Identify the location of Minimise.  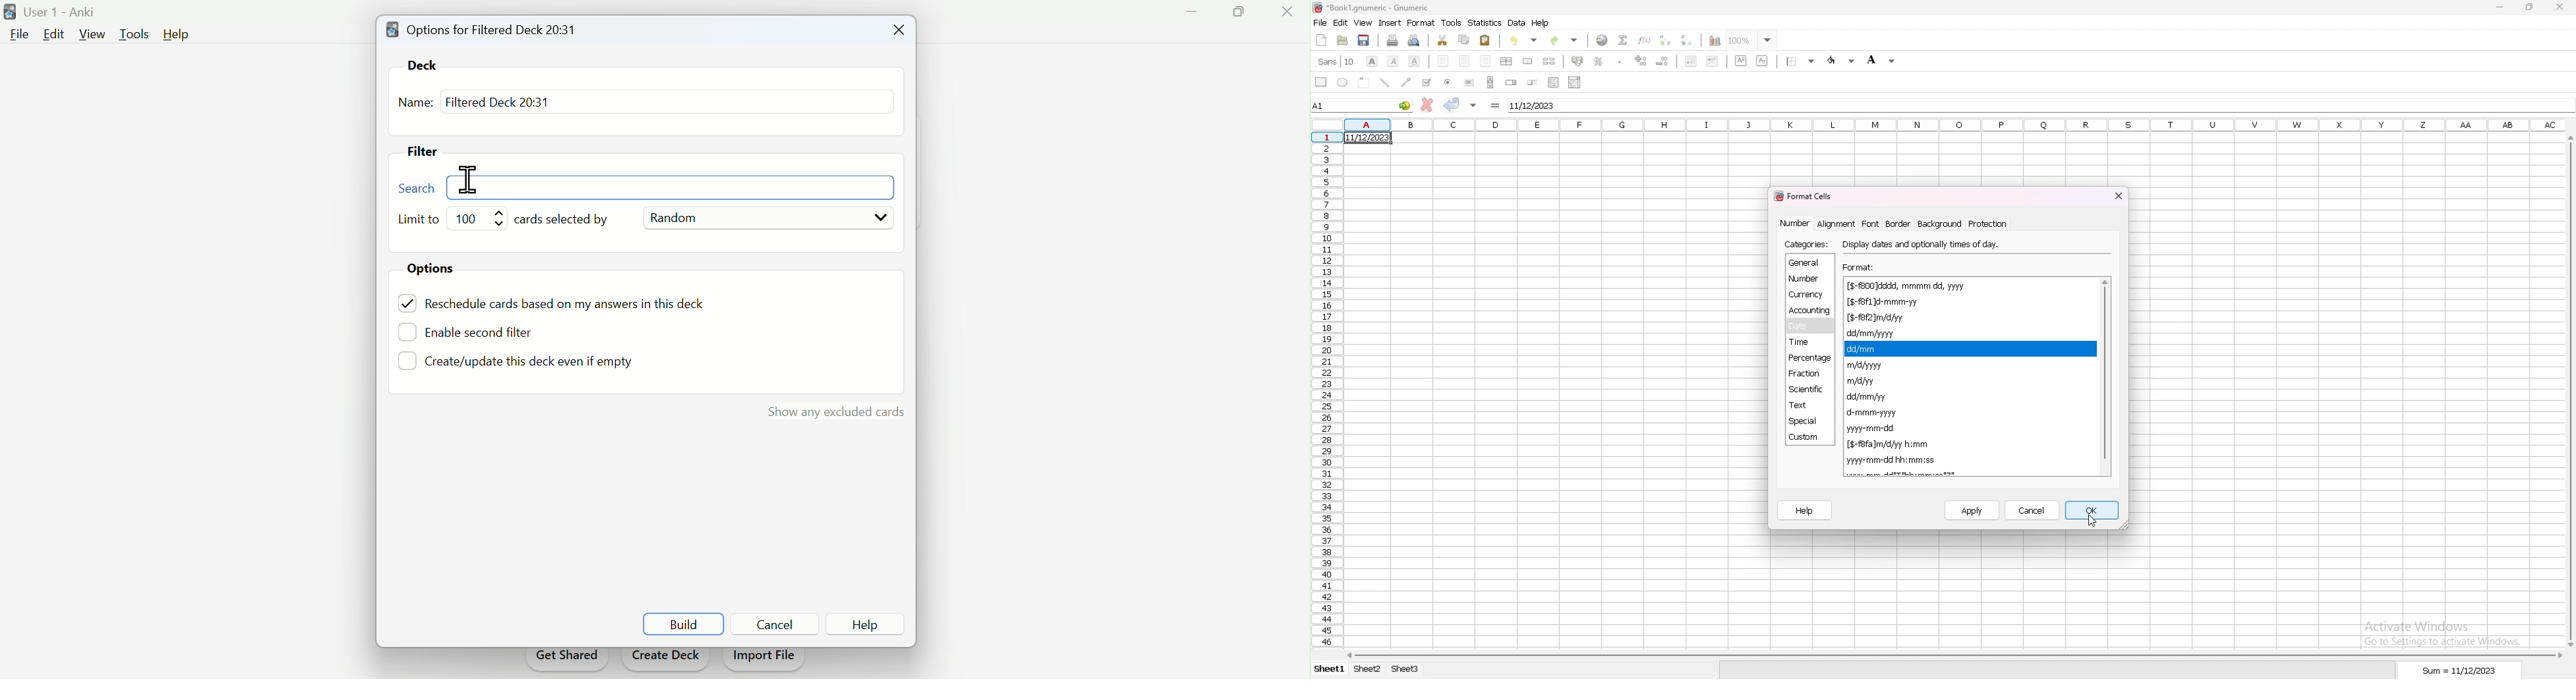
(1192, 12).